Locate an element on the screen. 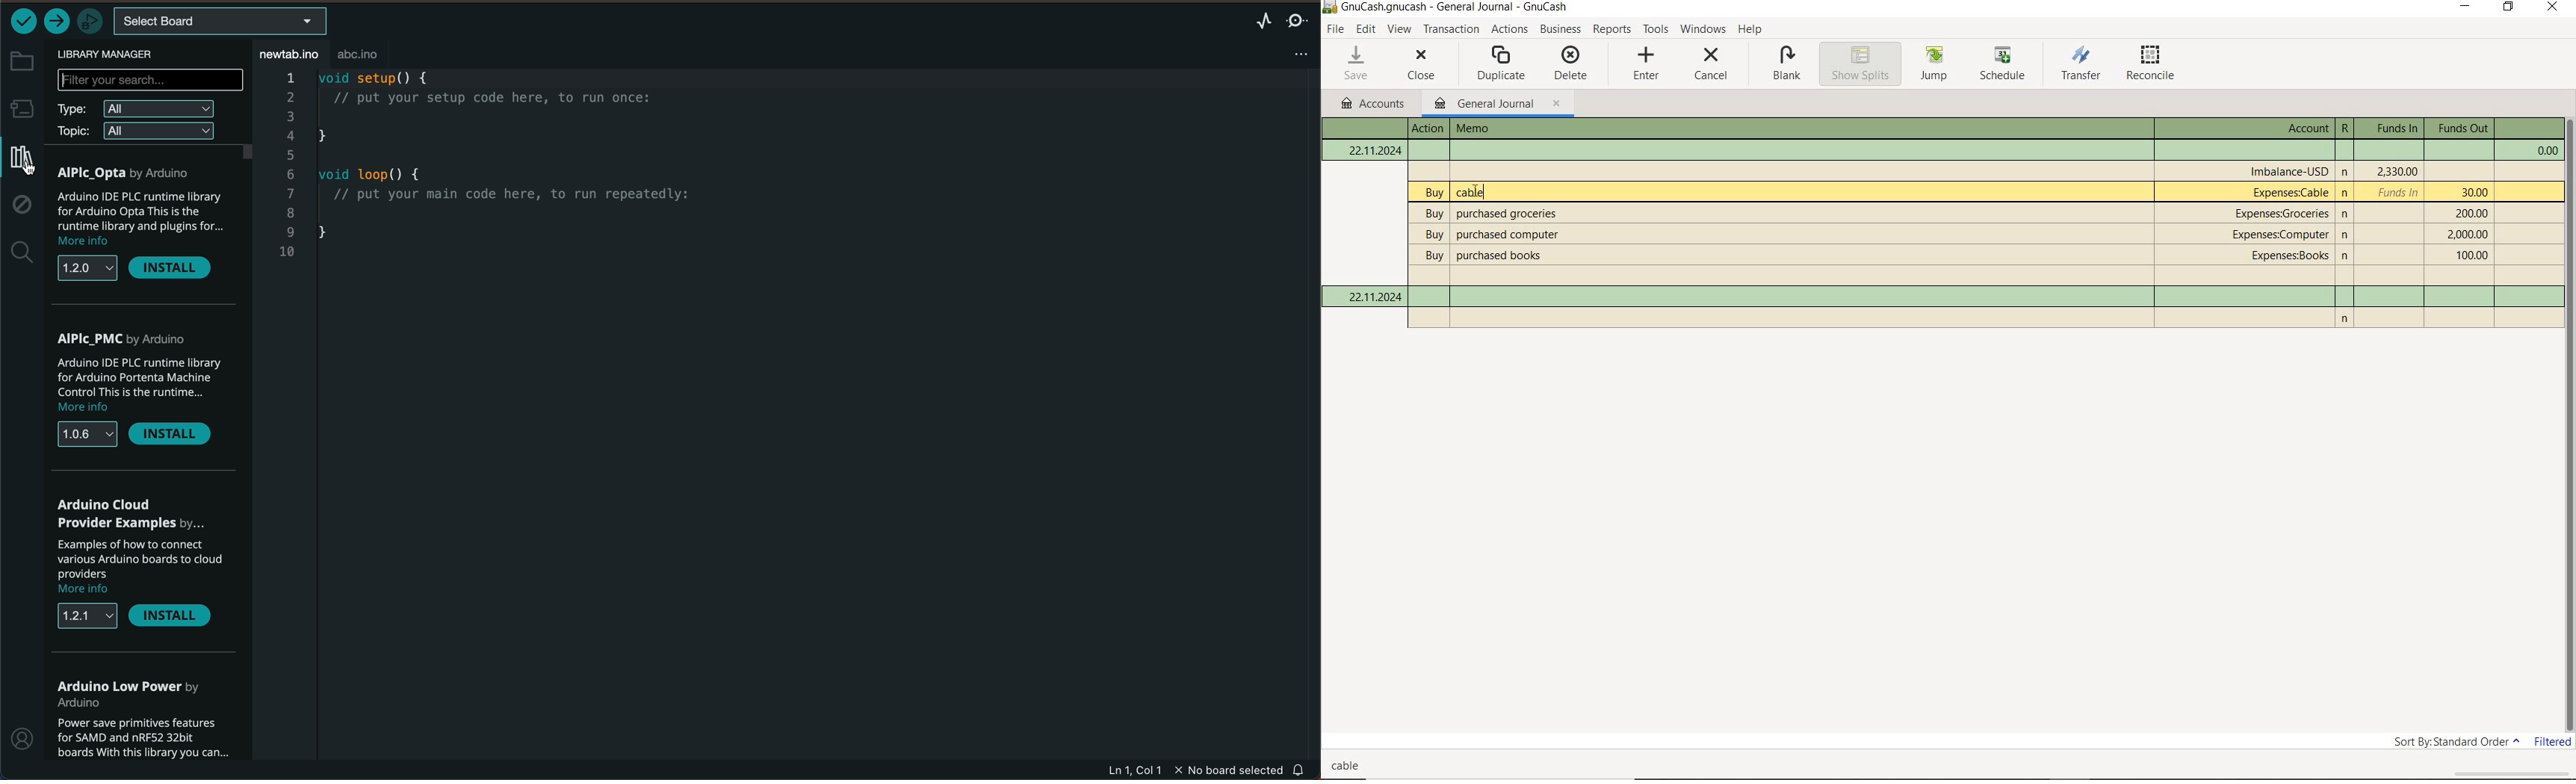 This screenshot has width=2576, height=784. FILE is located at coordinates (1334, 31).